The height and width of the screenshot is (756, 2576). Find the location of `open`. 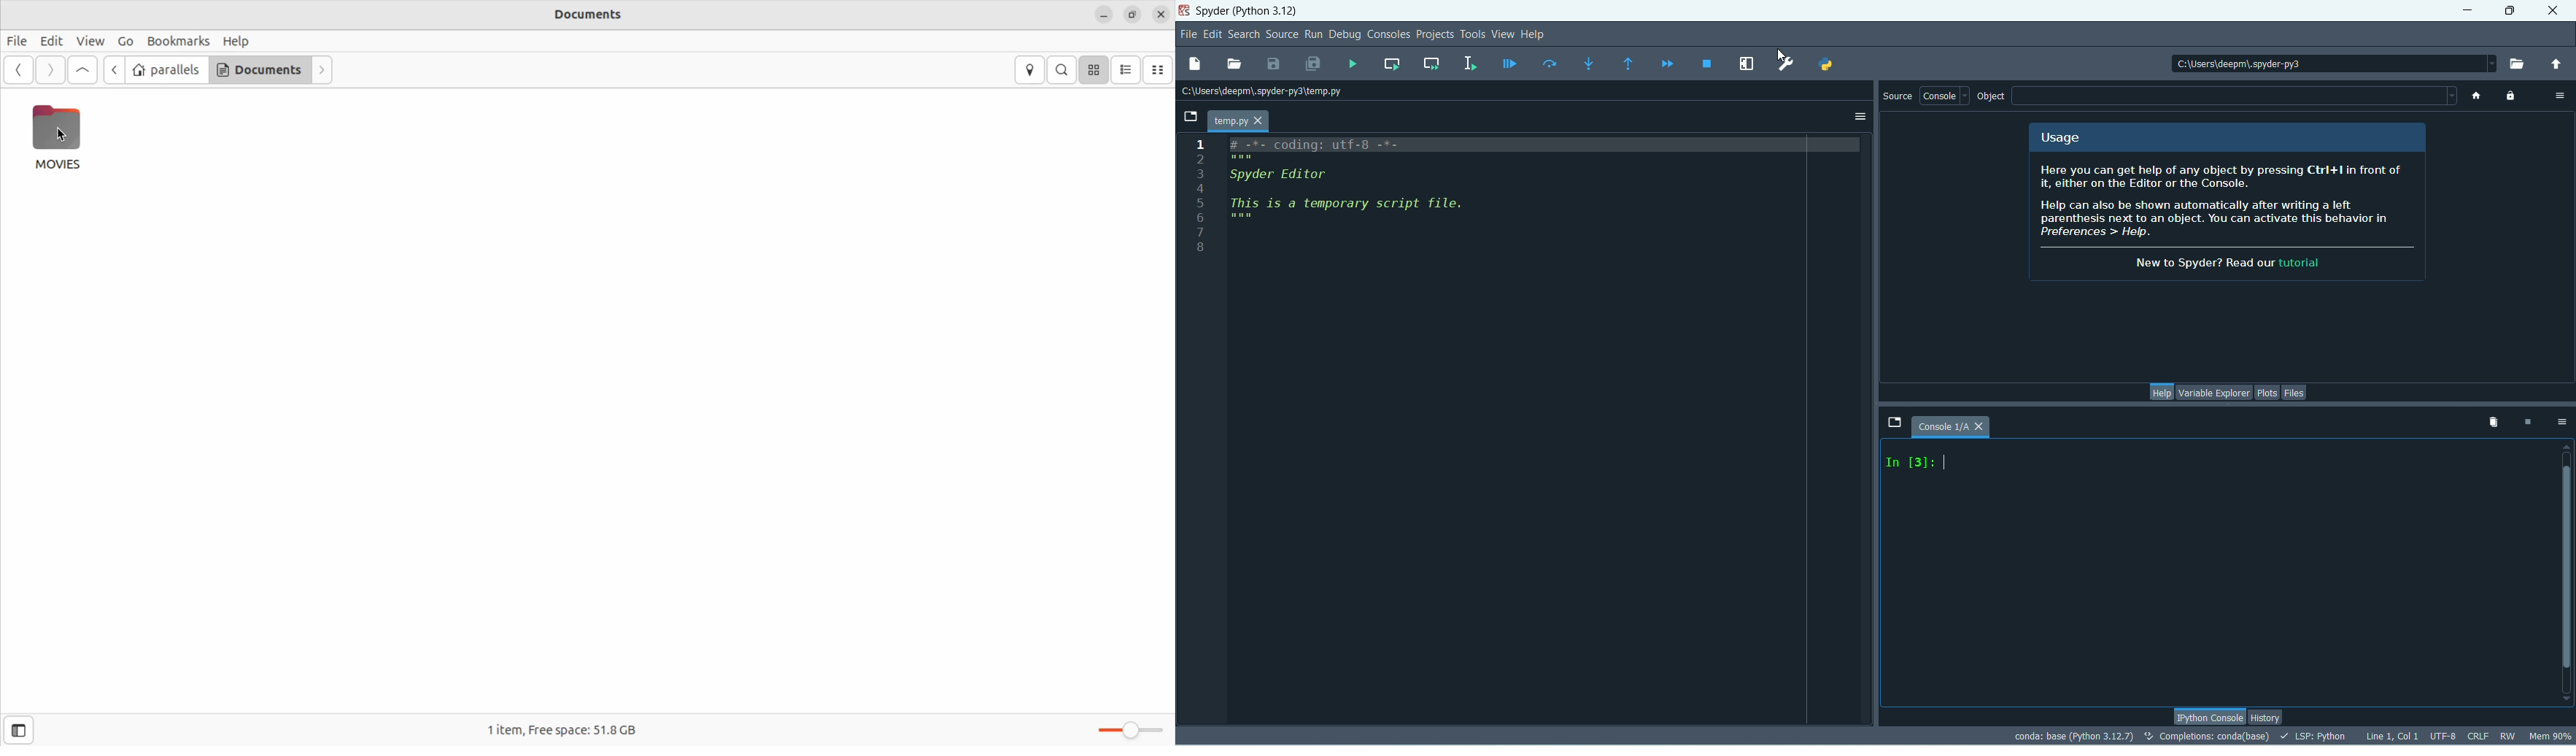

open is located at coordinates (1234, 64).